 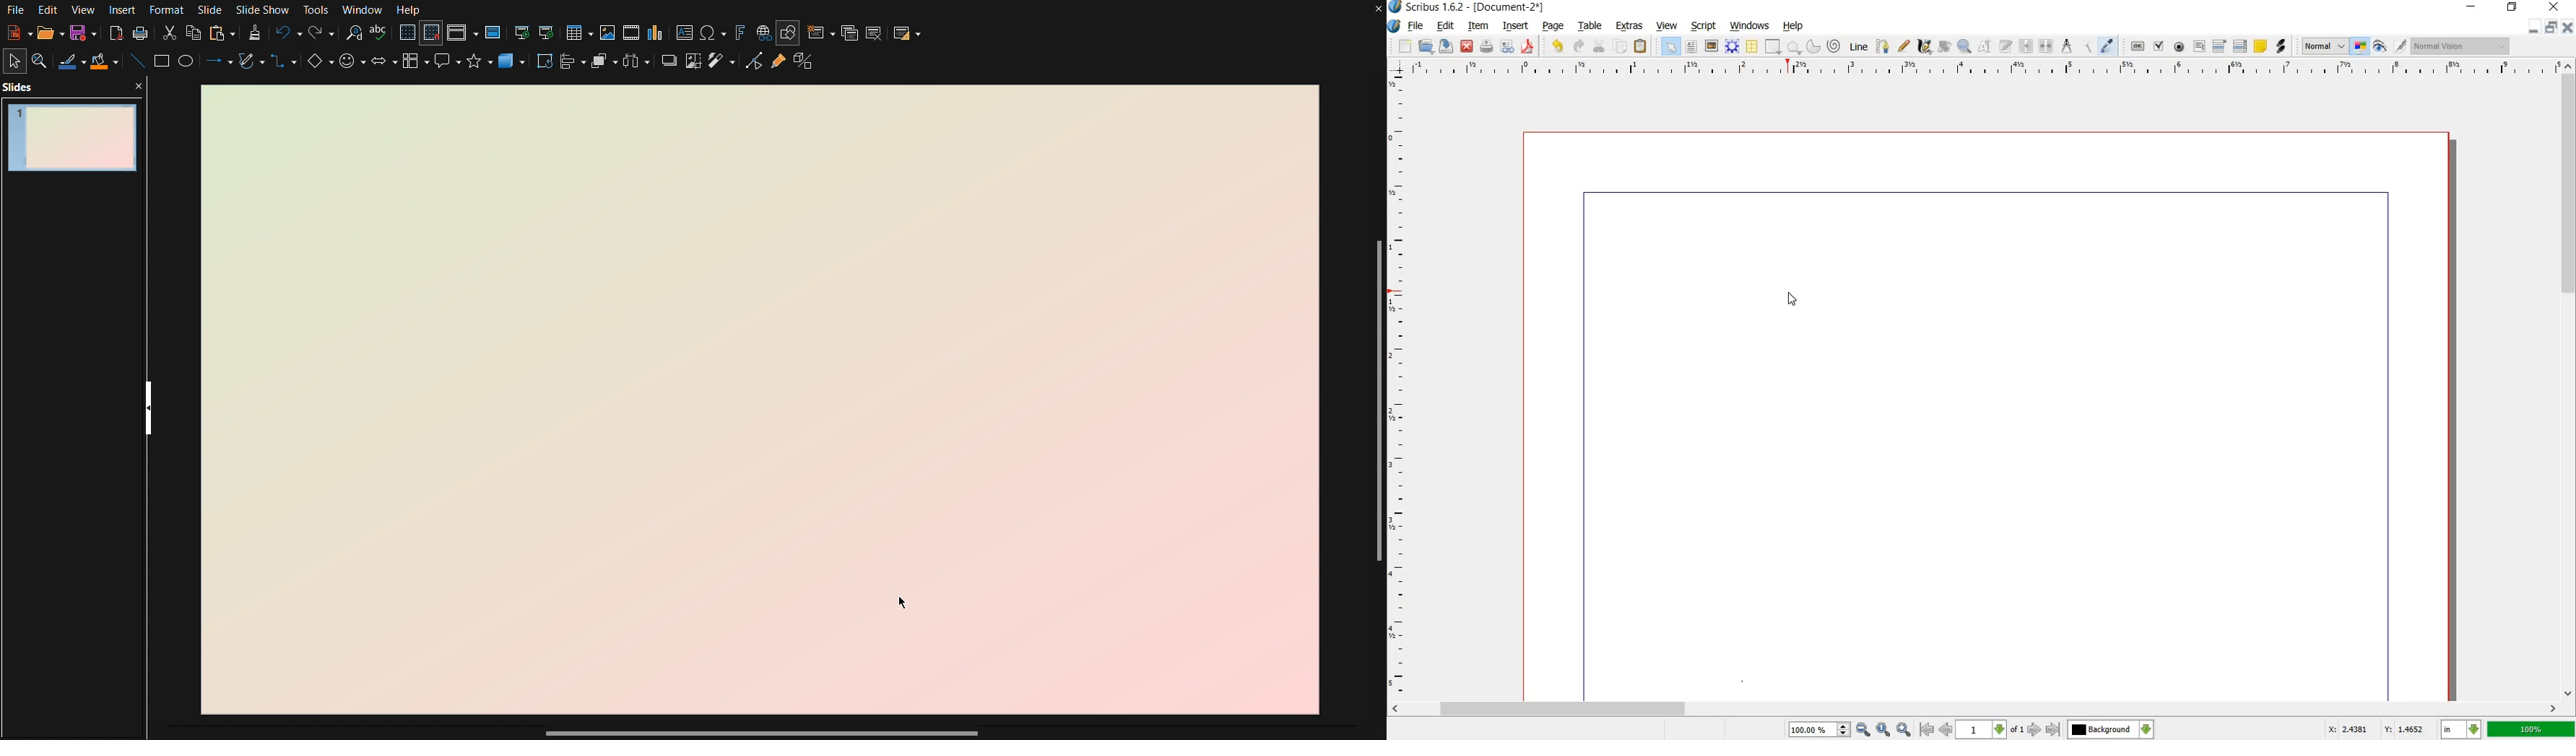 I want to click on Display Grid, so click(x=407, y=33).